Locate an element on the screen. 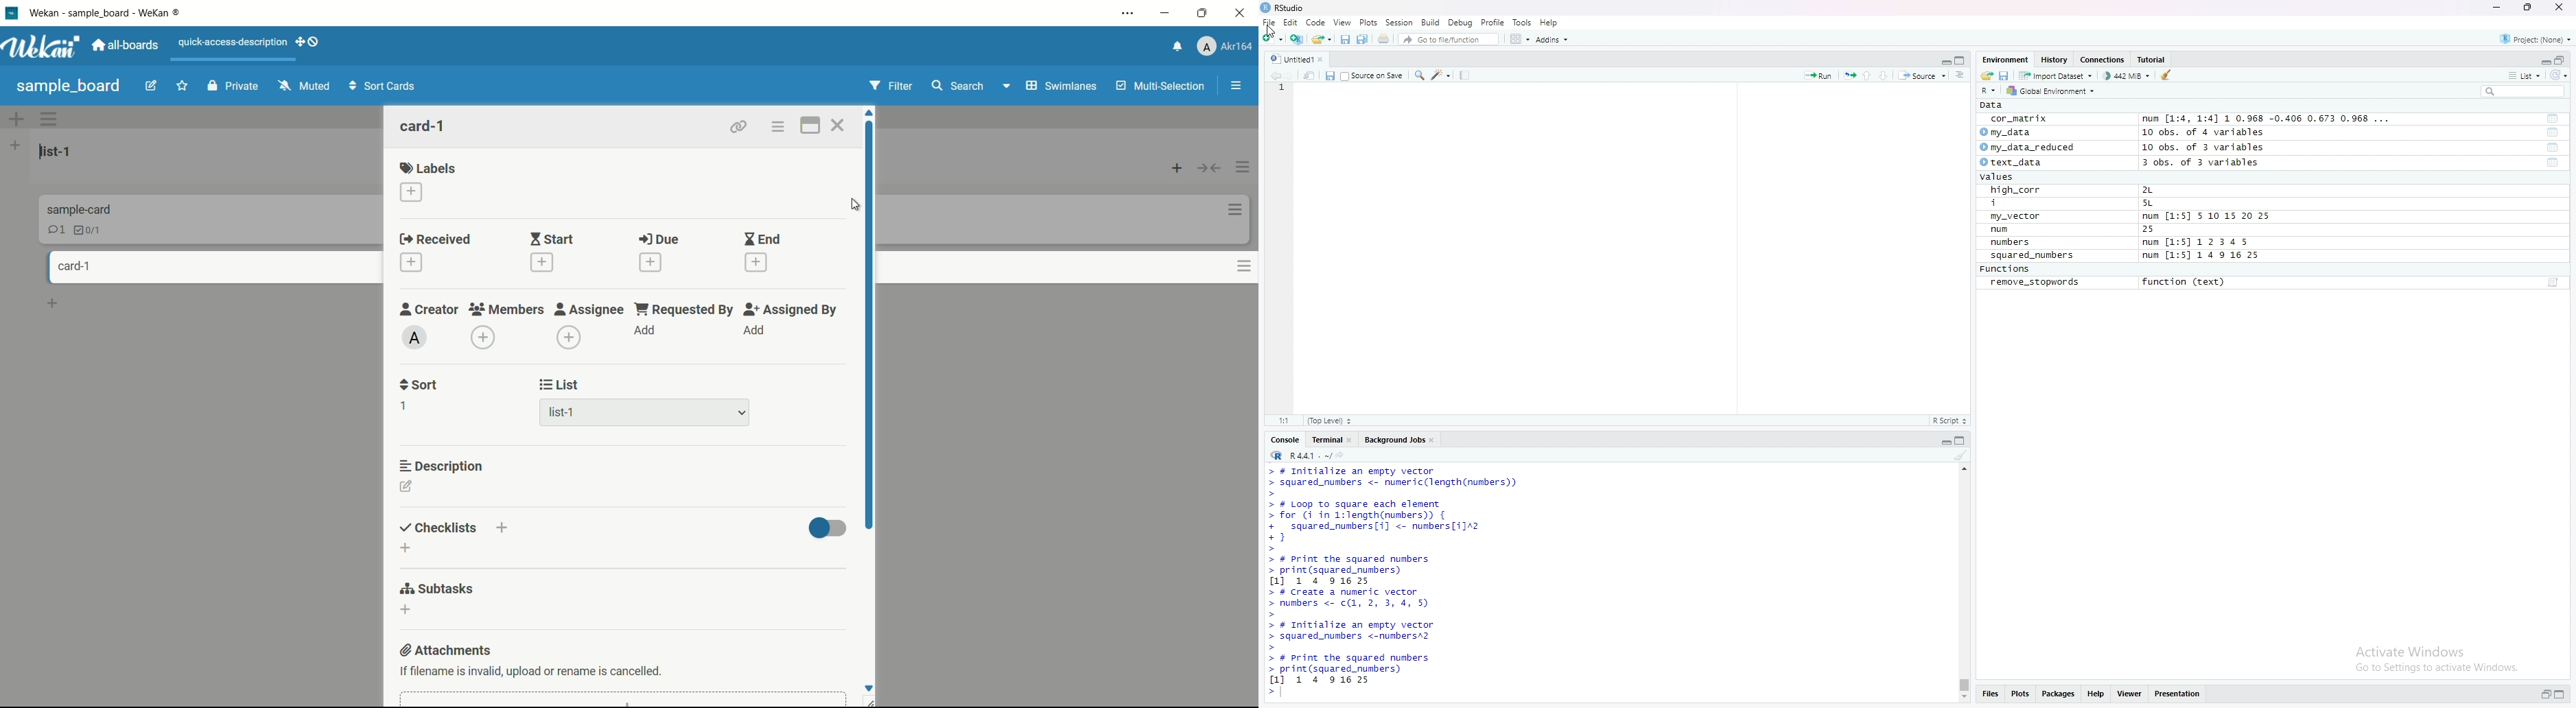 The image size is (2576, 728). Print the current file is located at coordinates (1383, 38).